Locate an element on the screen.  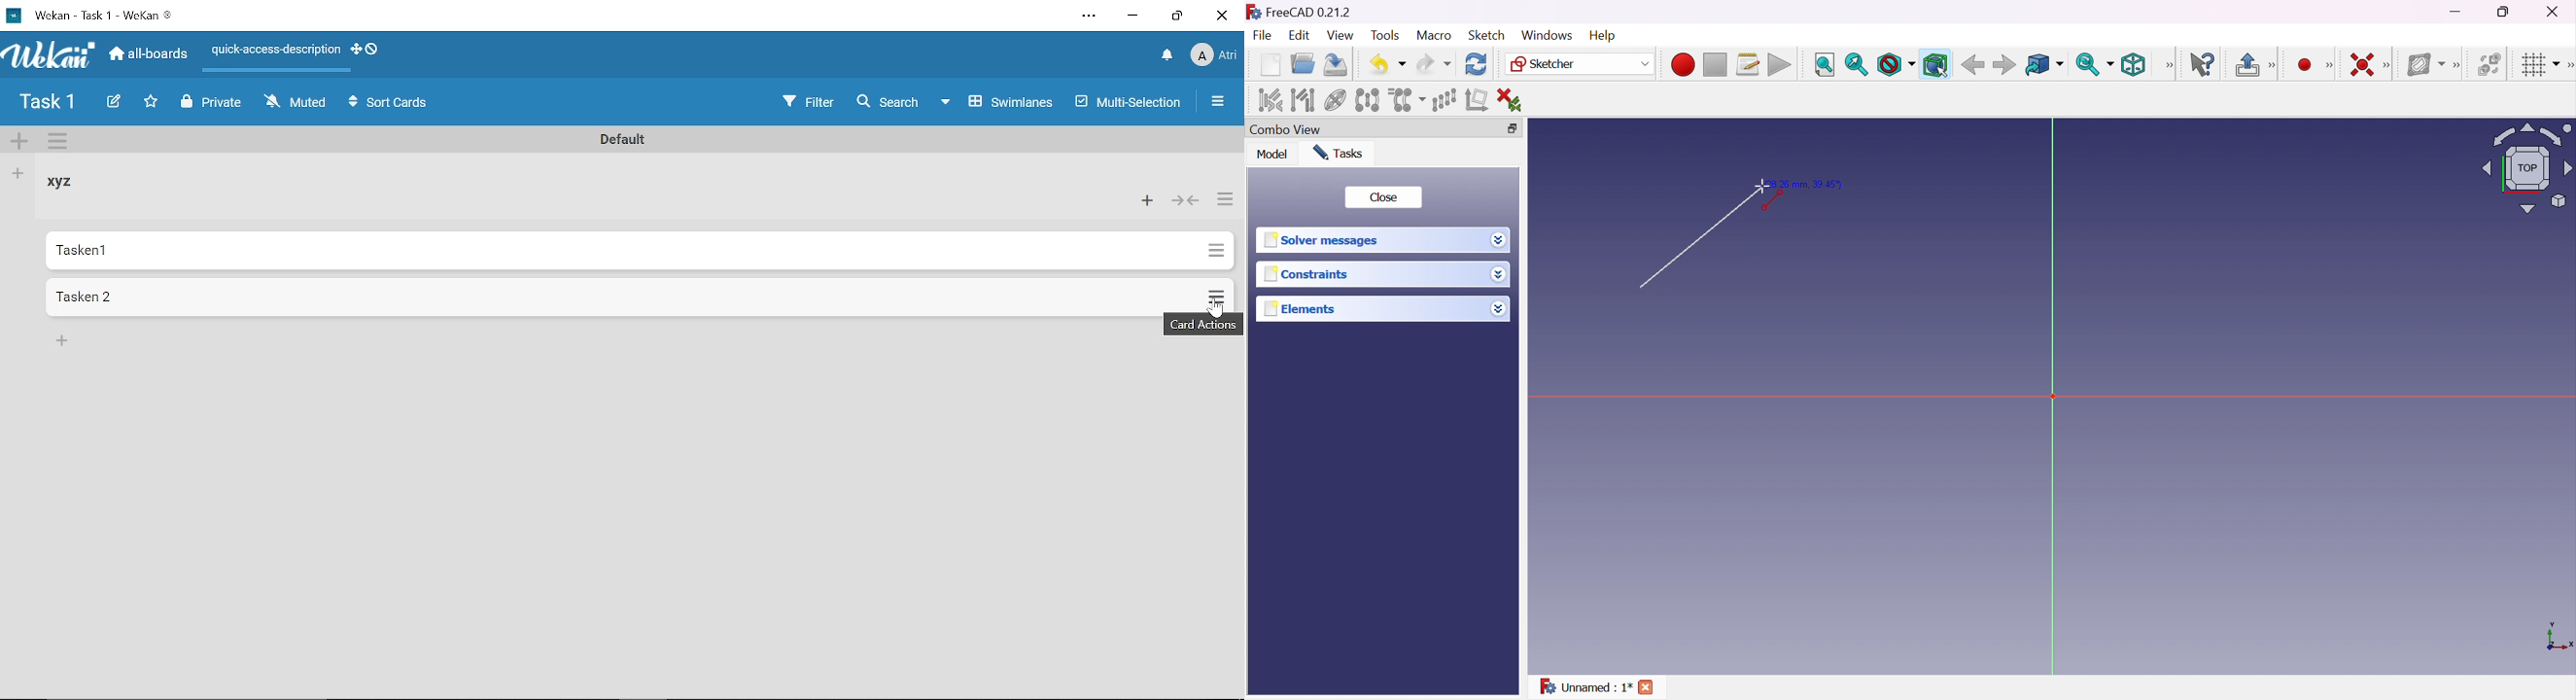
Cursor is located at coordinates (1219, 308).